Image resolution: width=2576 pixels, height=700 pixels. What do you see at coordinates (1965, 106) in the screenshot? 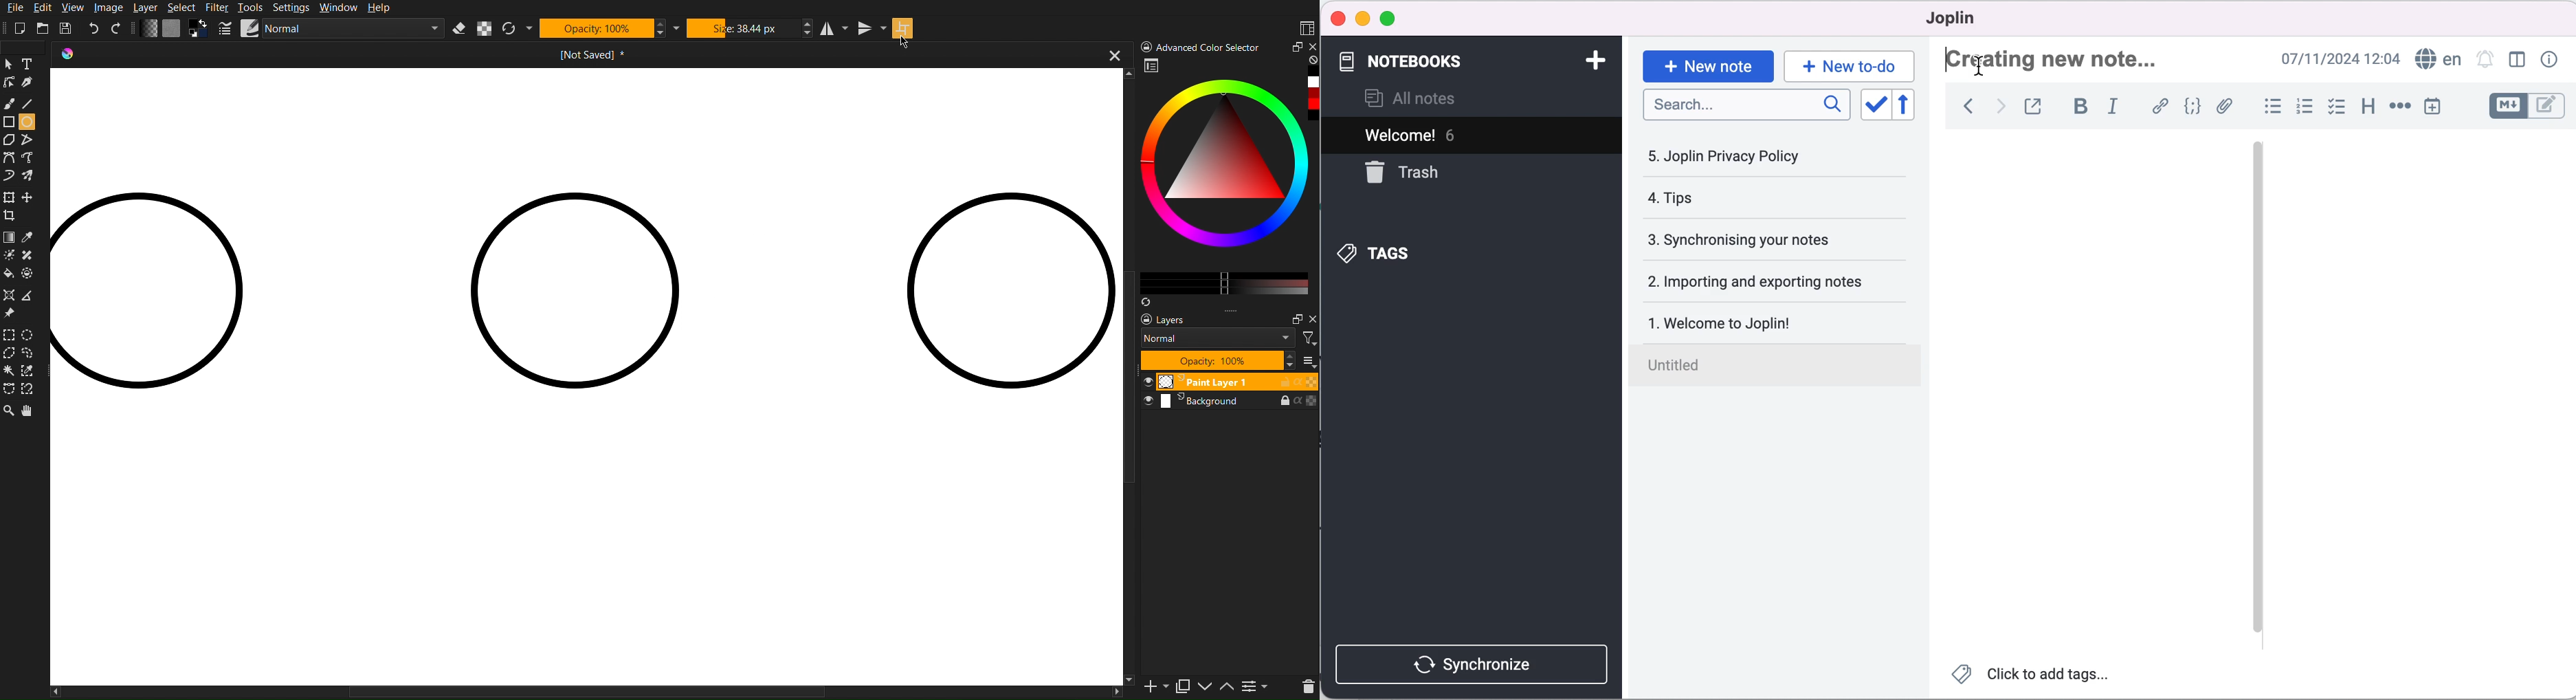
I see `back` at bounding box center [1965, 106].